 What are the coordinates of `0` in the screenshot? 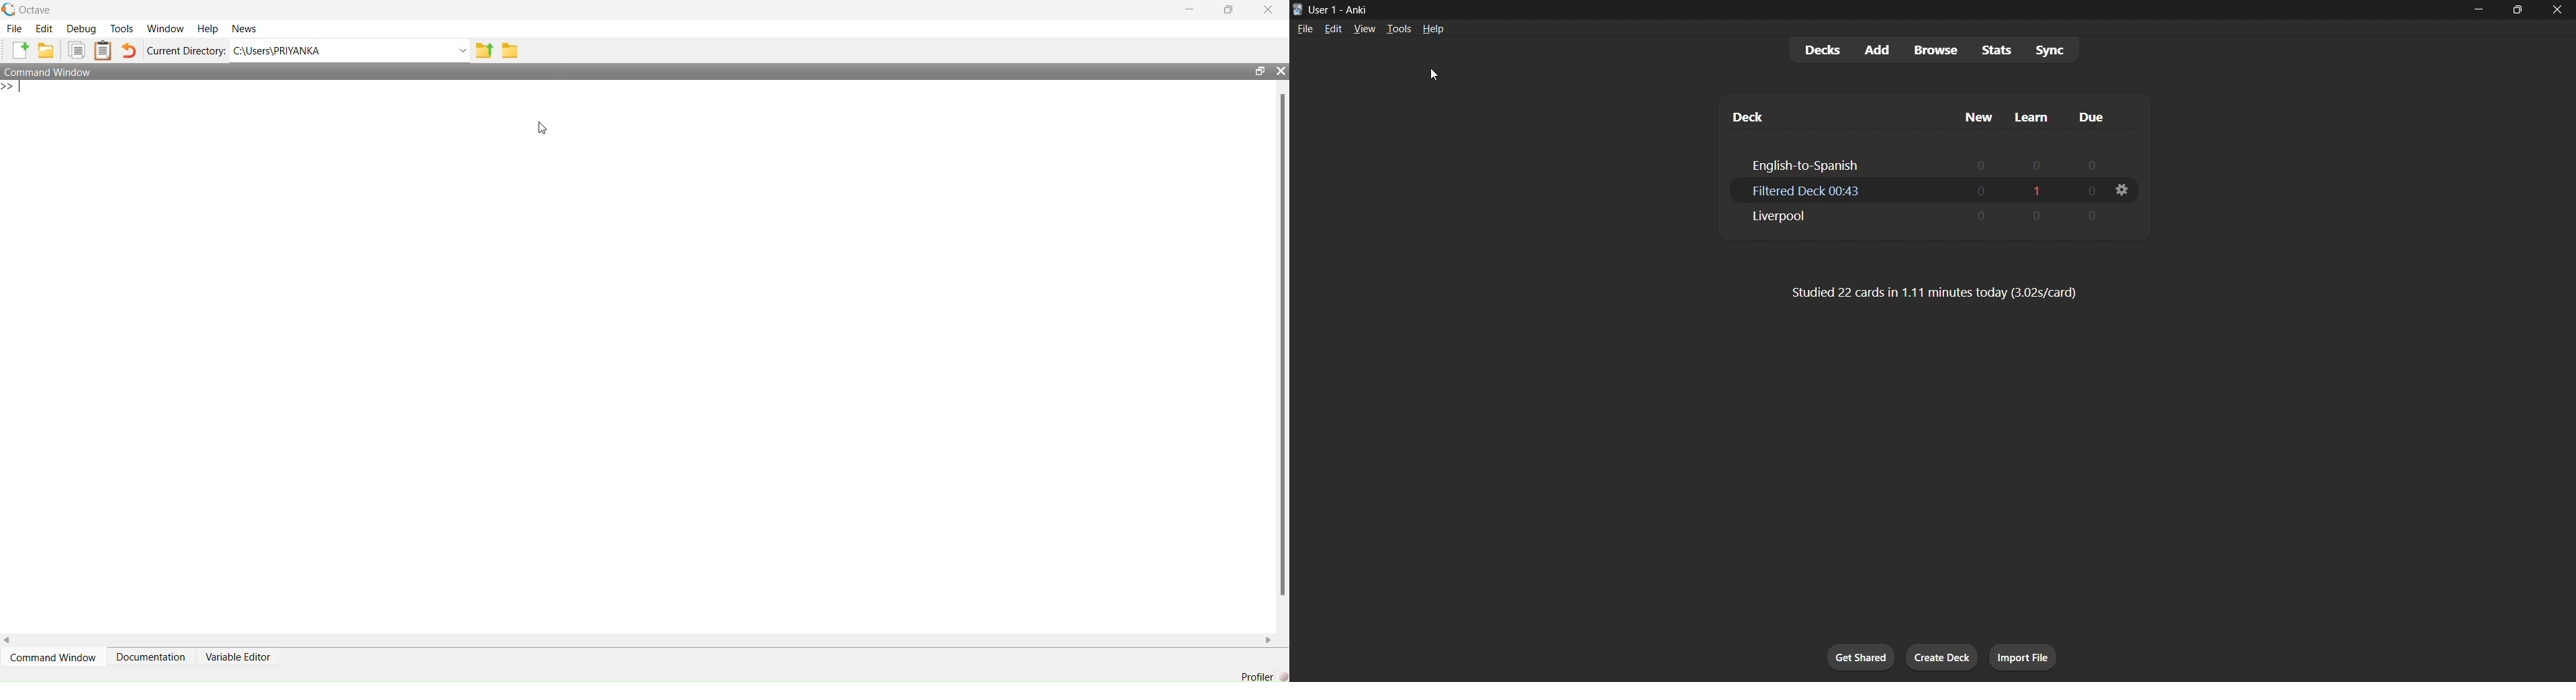 It's located at (2088, 189).